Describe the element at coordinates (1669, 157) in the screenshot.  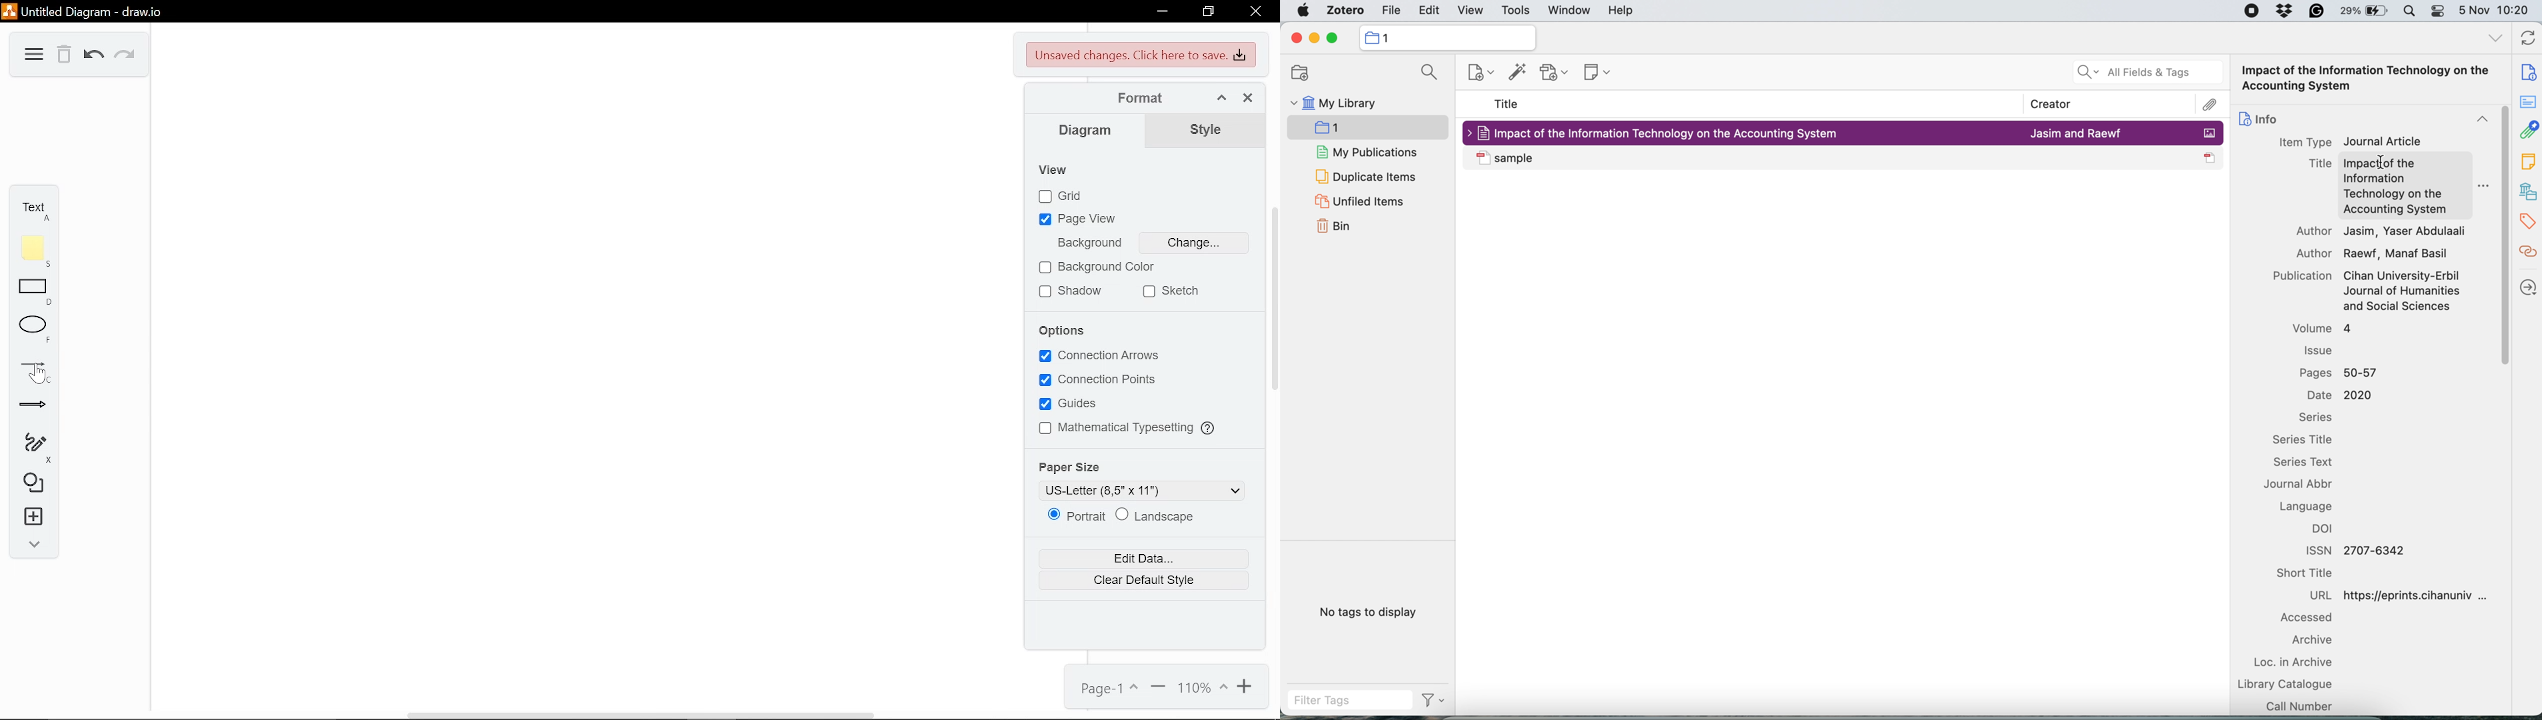
I see `sample` at that location.